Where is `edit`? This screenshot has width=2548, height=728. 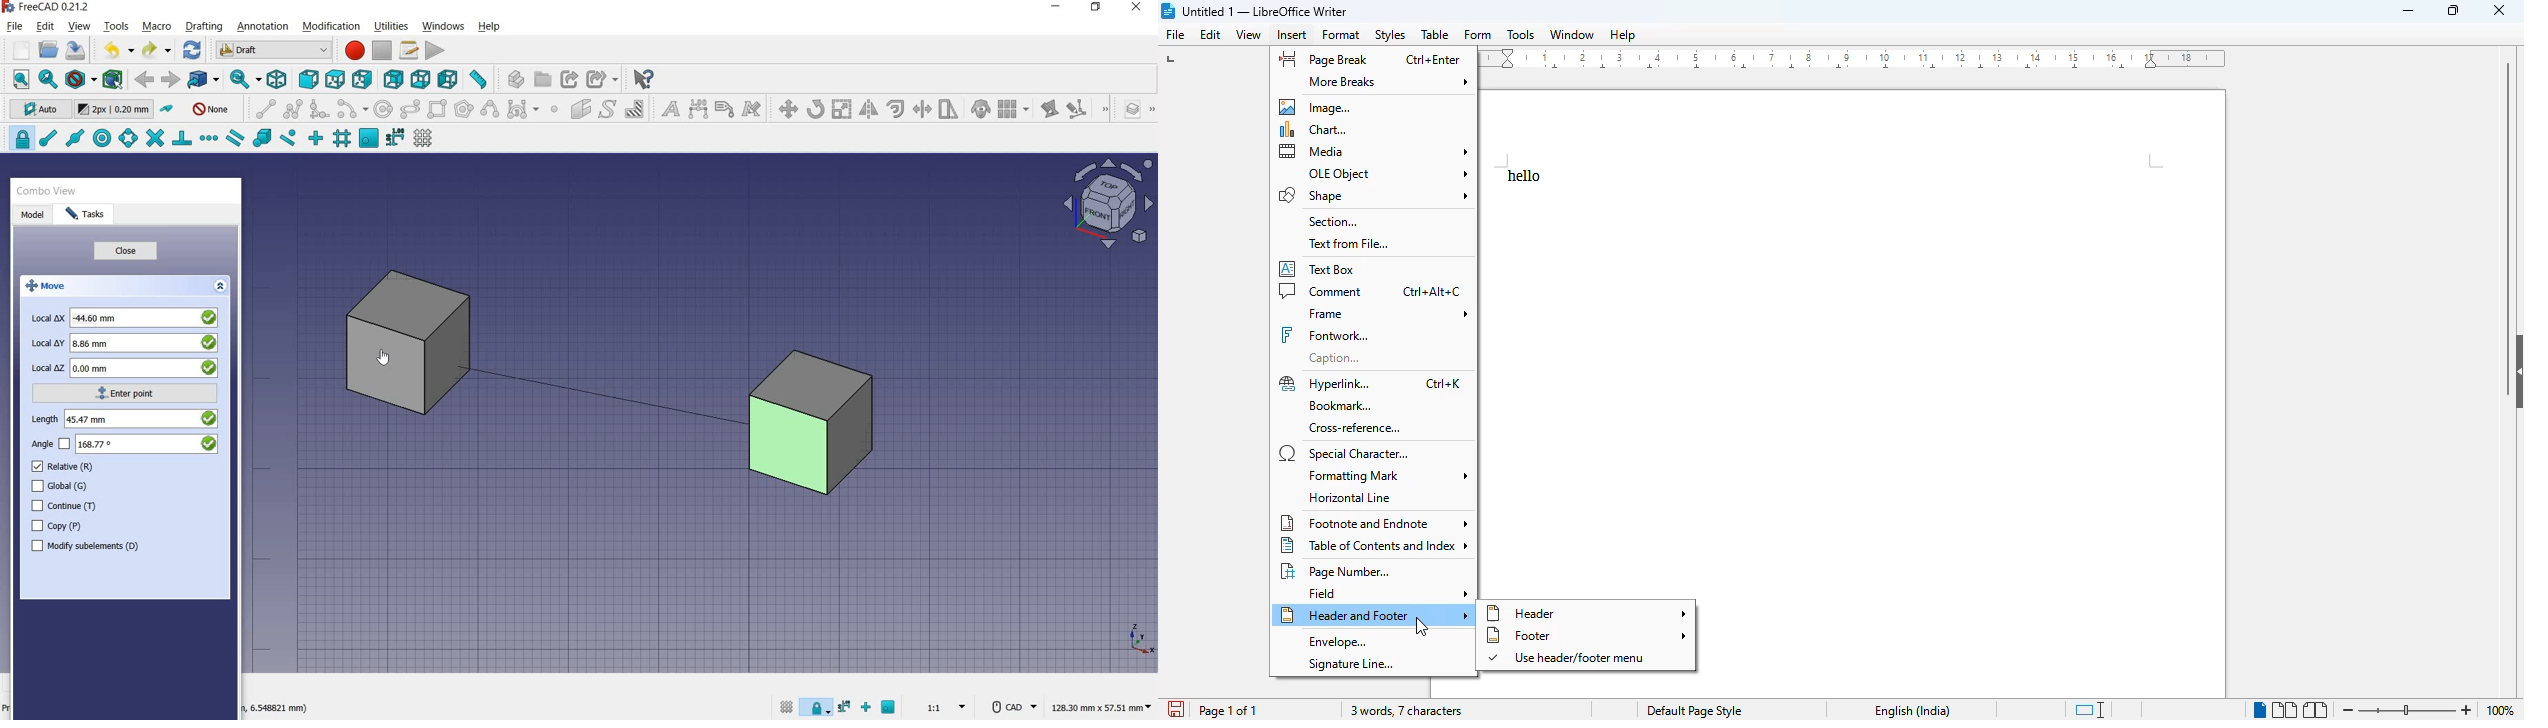
edit is located at coordinates (46, 26).